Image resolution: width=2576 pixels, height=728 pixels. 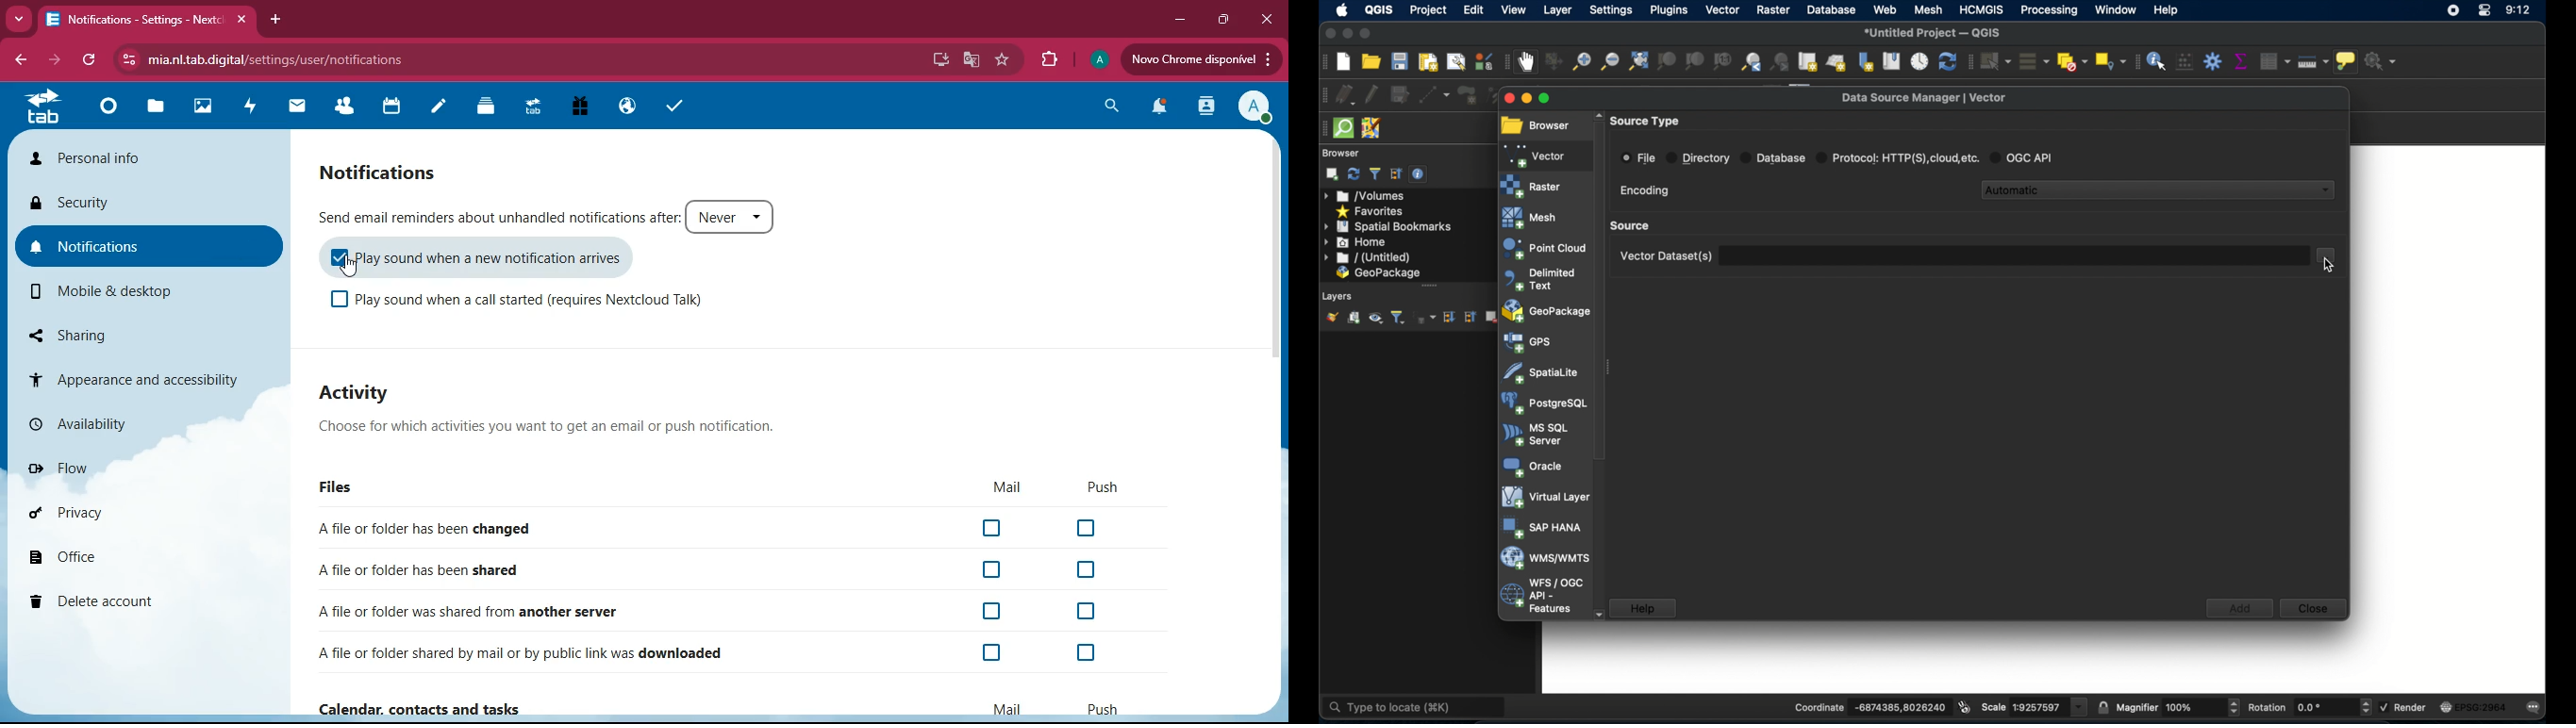 What do you see at coordinates (2386, 61) in the screenshot?
I see `no action selected` at bounding box center [2386, 61].